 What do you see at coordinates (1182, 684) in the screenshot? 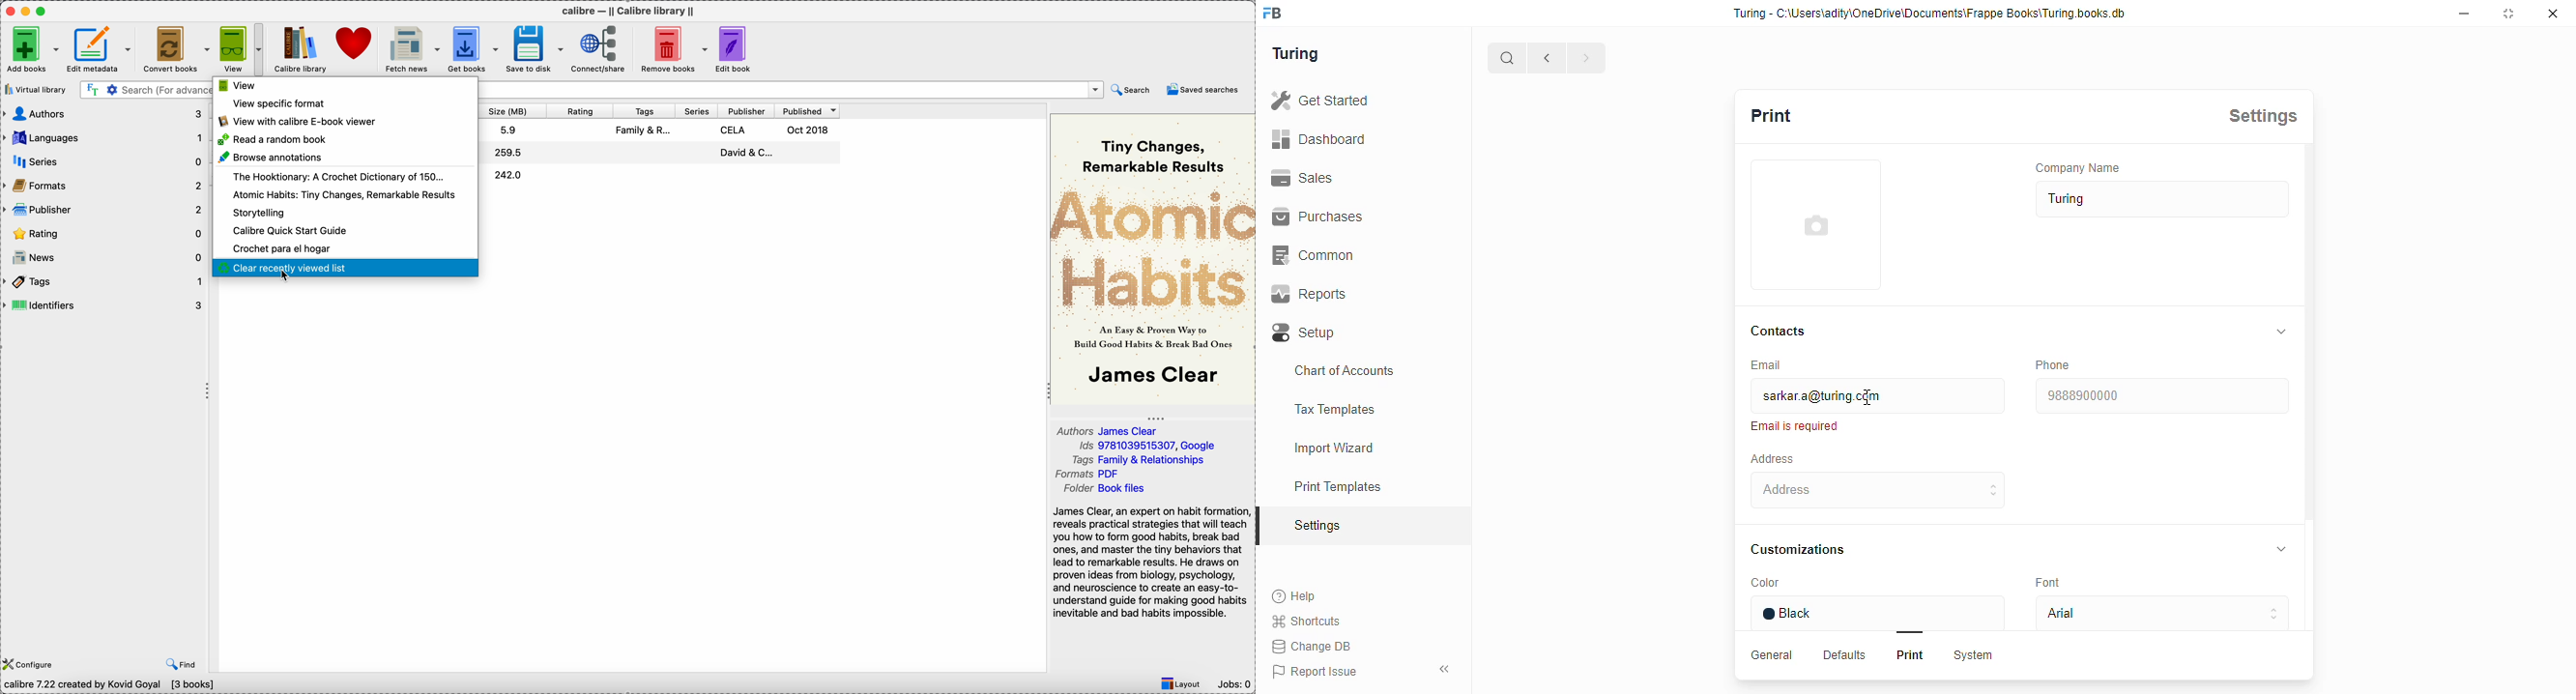
I see `layout` at bounding box center [1182, 684].